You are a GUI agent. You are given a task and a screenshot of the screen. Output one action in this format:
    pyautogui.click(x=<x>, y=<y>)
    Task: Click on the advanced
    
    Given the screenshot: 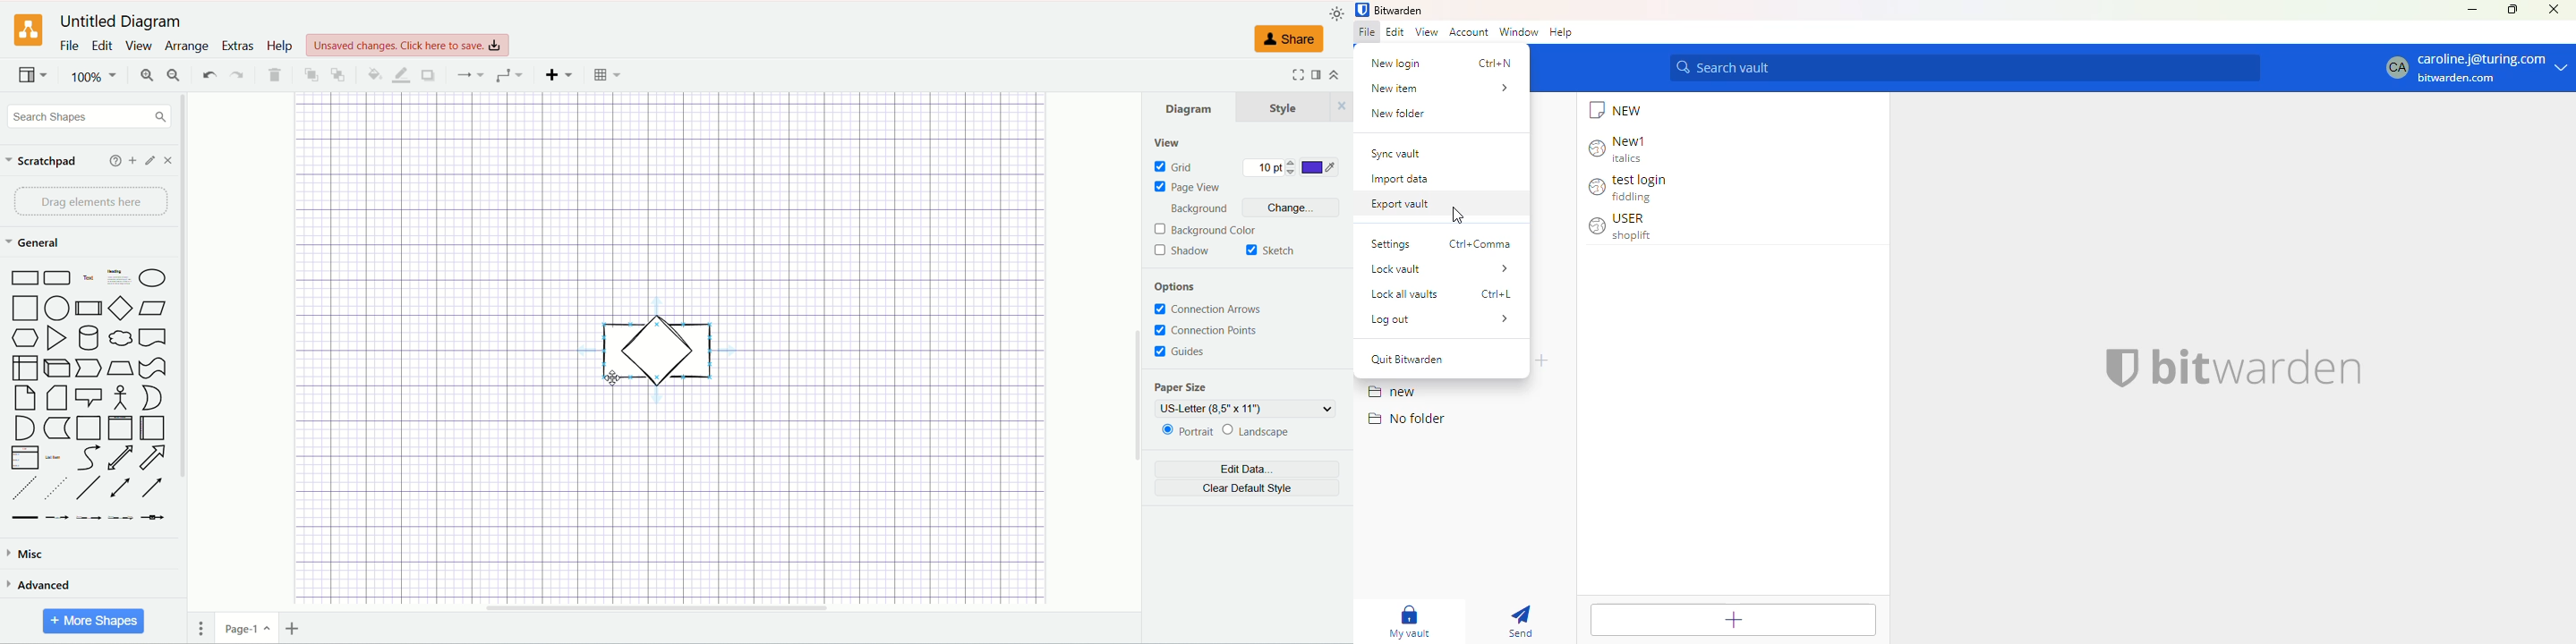 What is the action you would take?
    pyautogui.click(x=44, y=588)
    